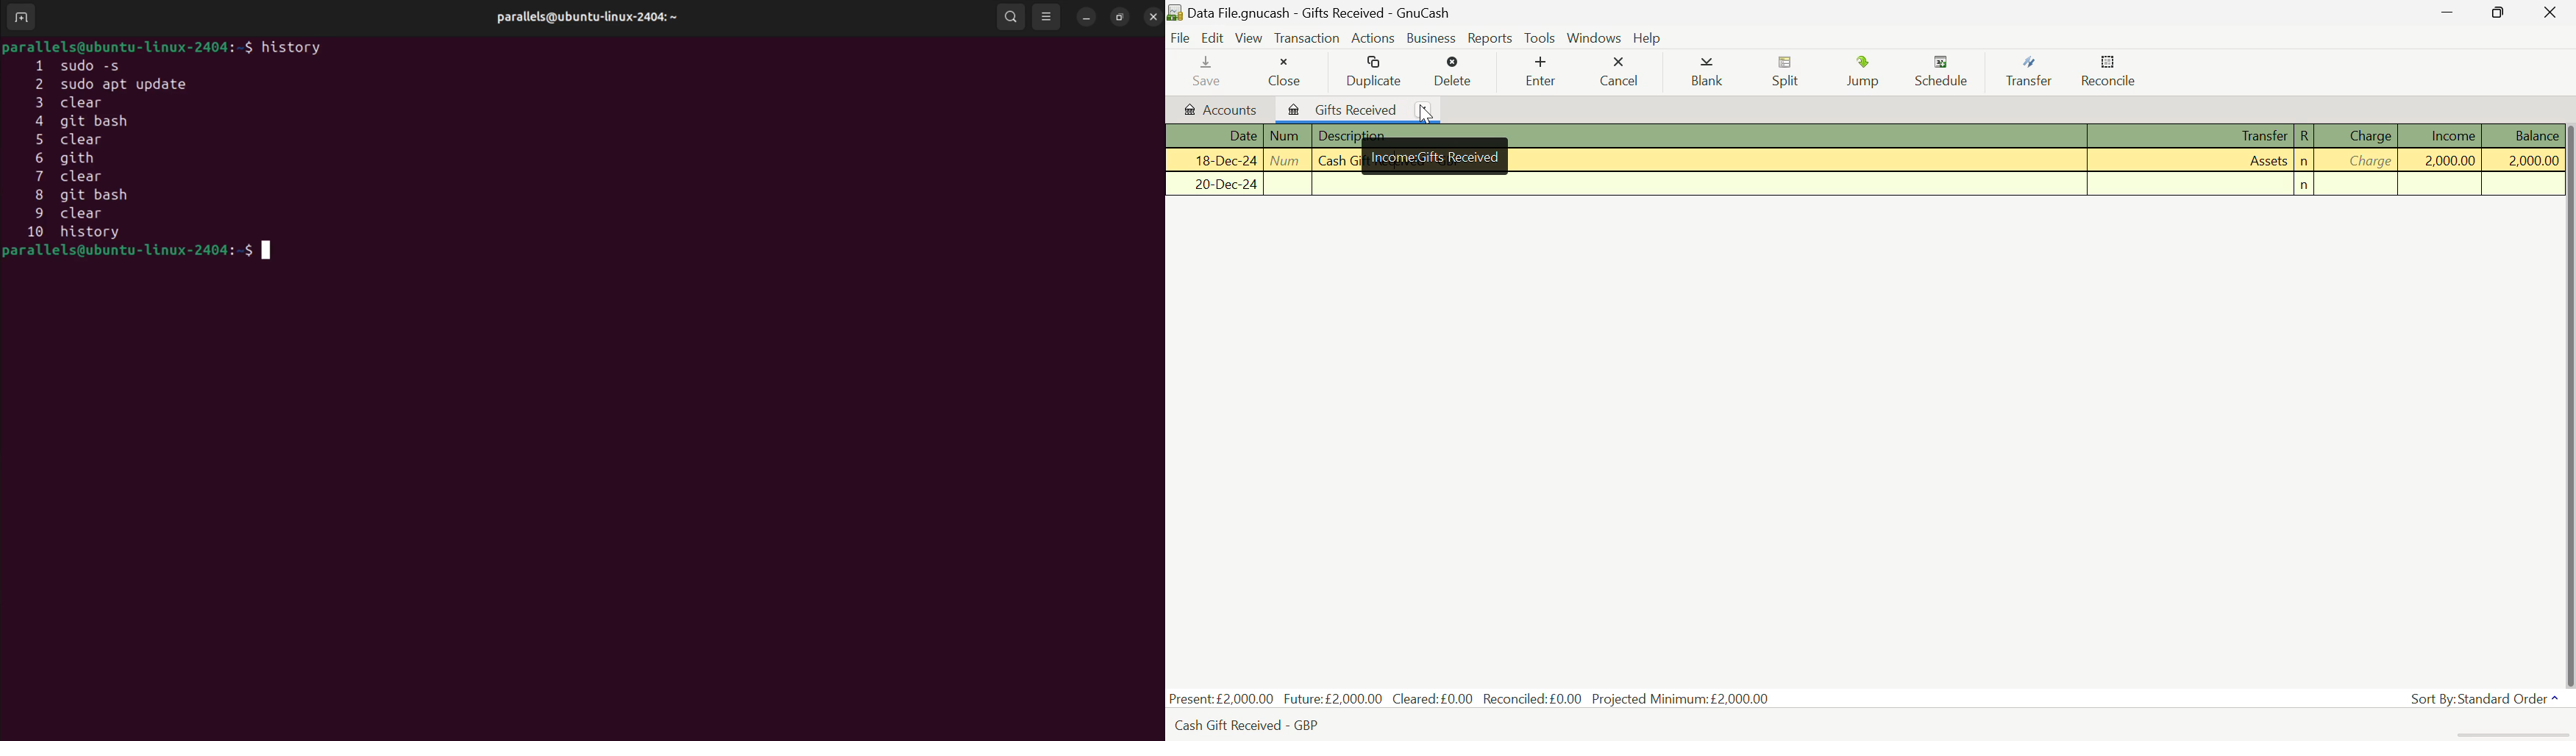 The height and width of the screenshot is (756, 2576). I want to click on Income, so click(2442, 135).